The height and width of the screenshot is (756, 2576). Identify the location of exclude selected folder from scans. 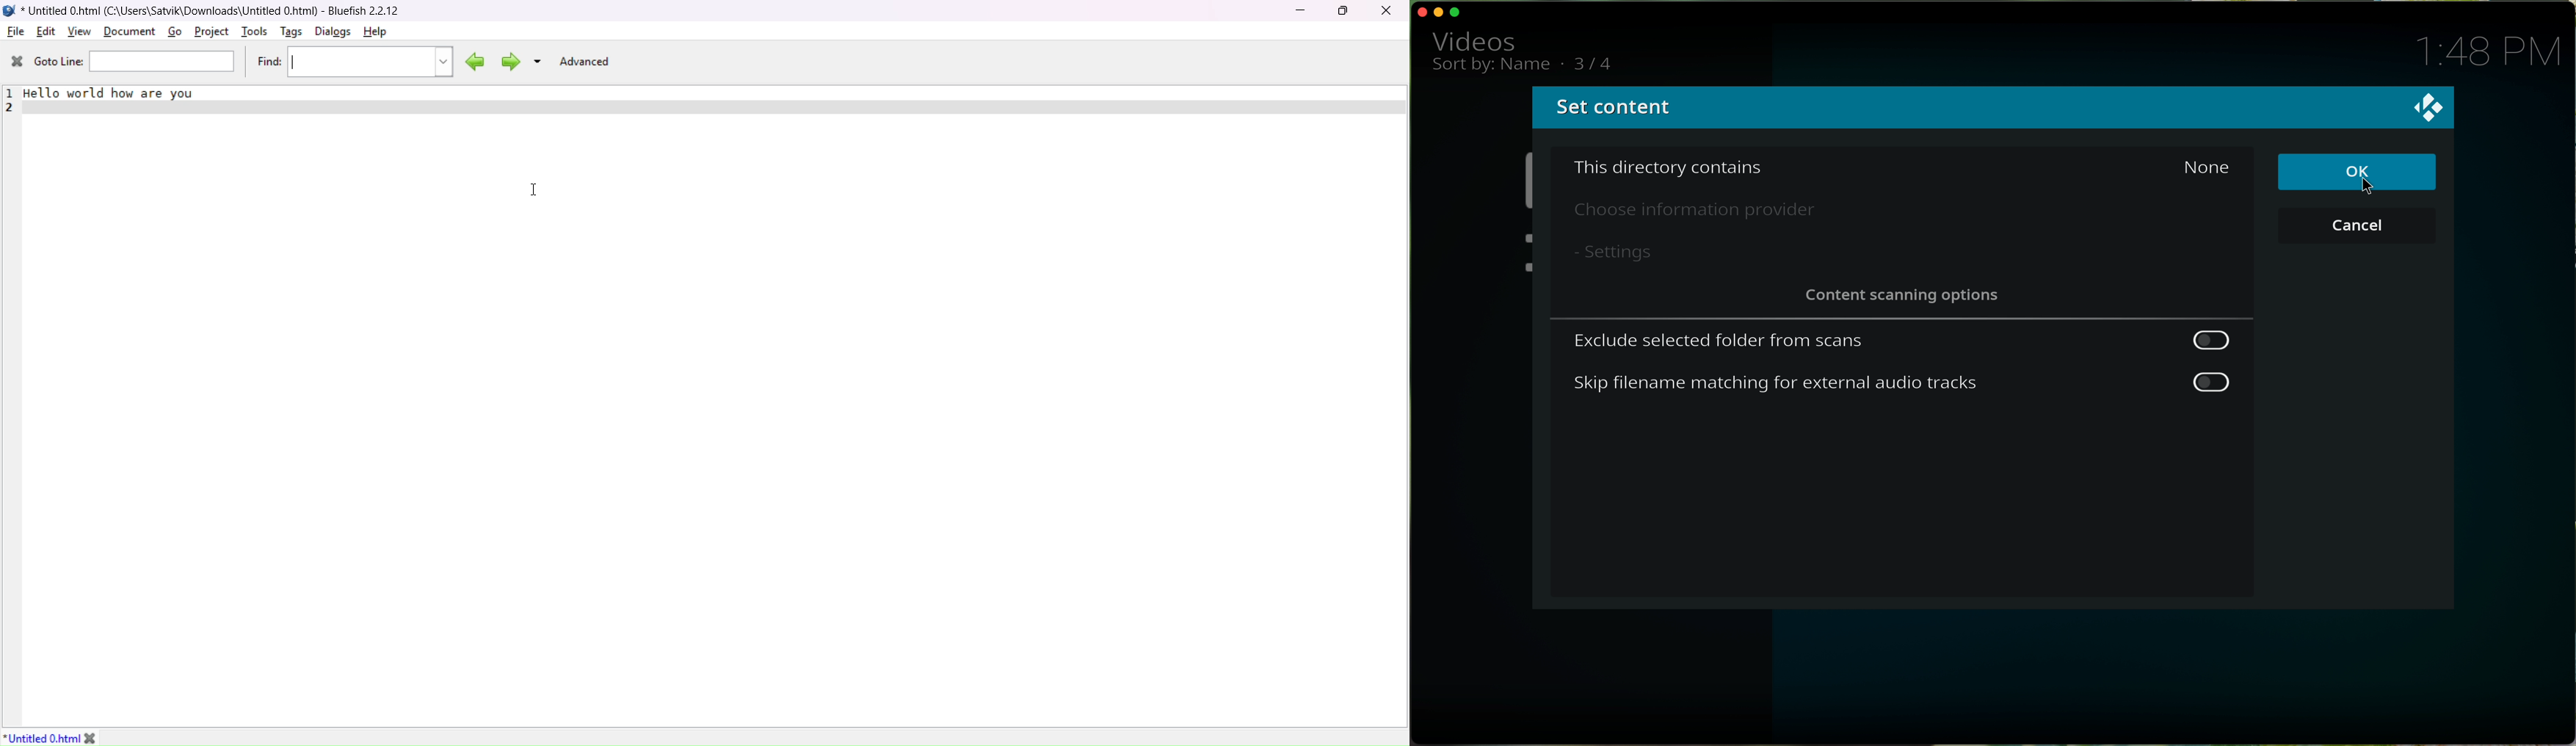
(1904, 342).